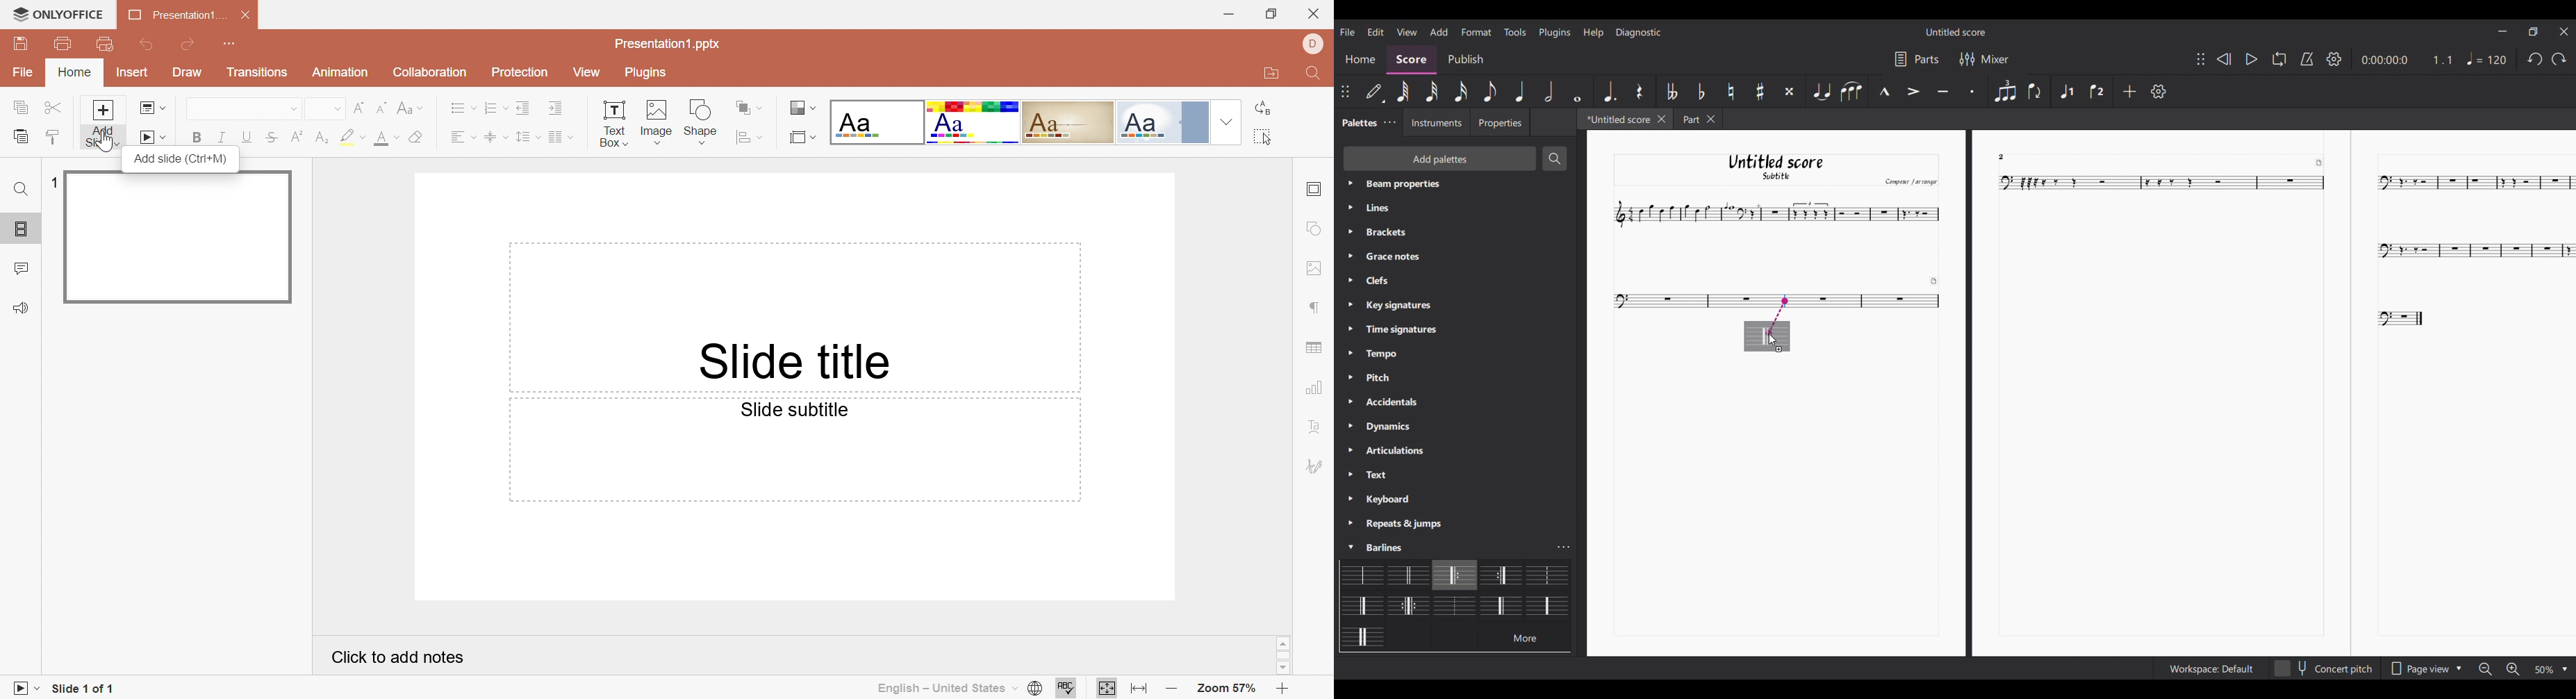 Image resolution: width=2576 pixels, height=700 pixels. What do you see at coordinates (1456, 611) in the screenshot?
I see `info` at bounding box center [1456, 611].